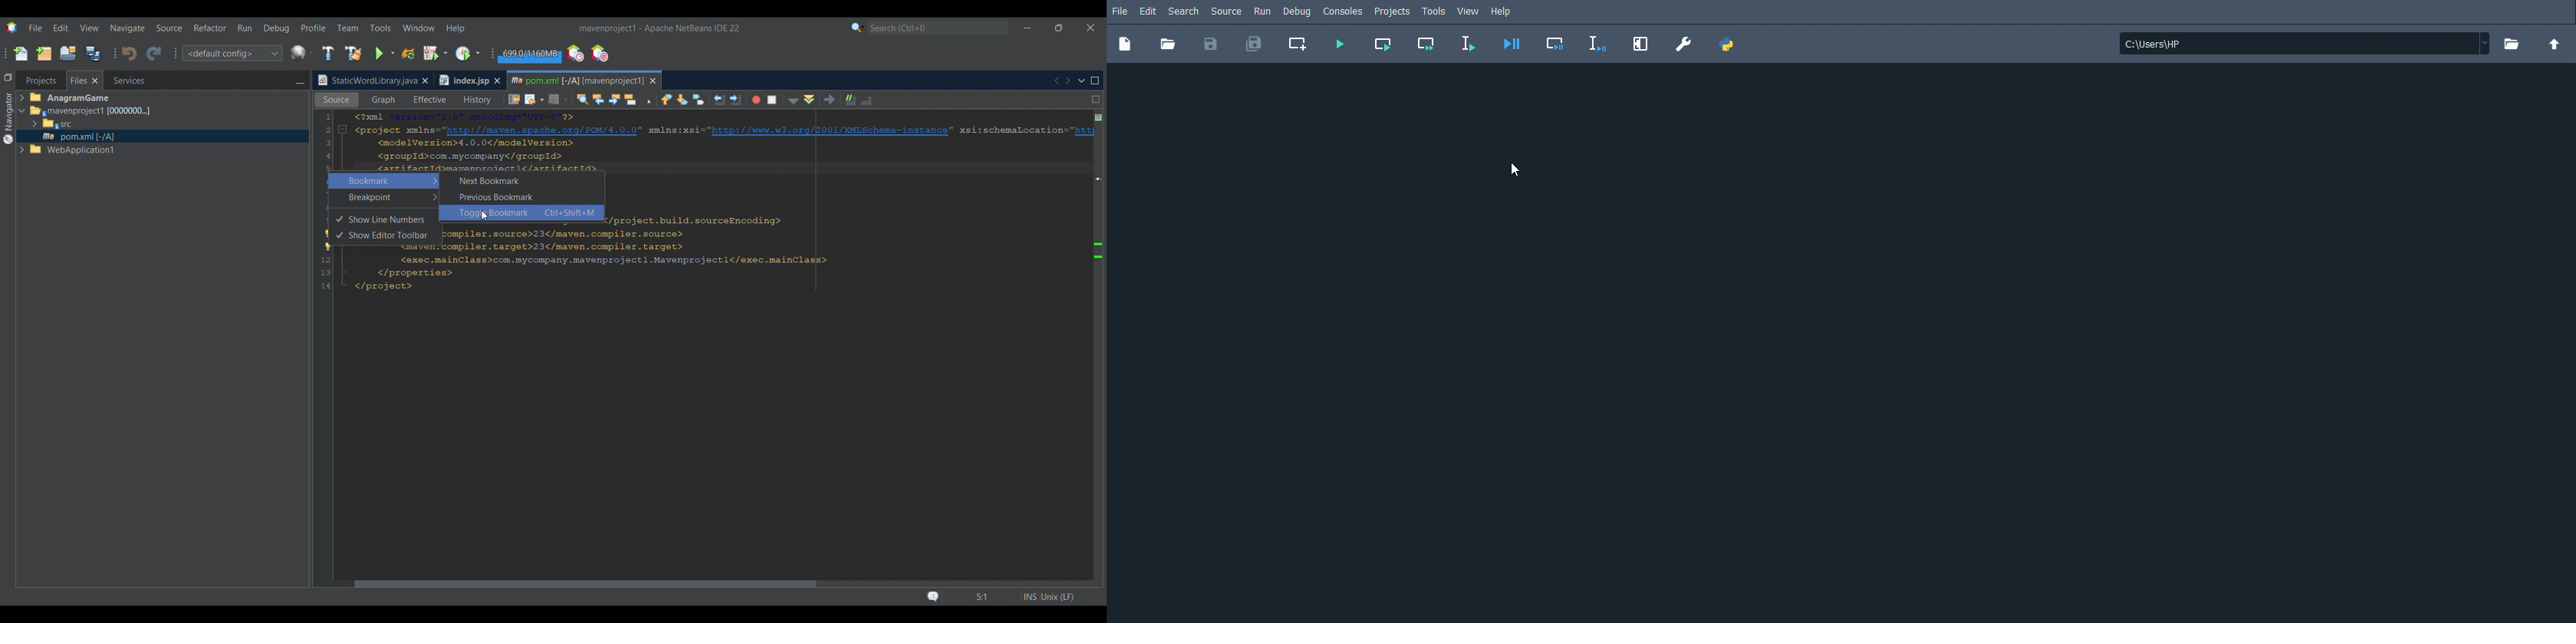 This screenshot has height=644, width=2576. I want to click on Create new cell at the current line, so click(1298, 43).